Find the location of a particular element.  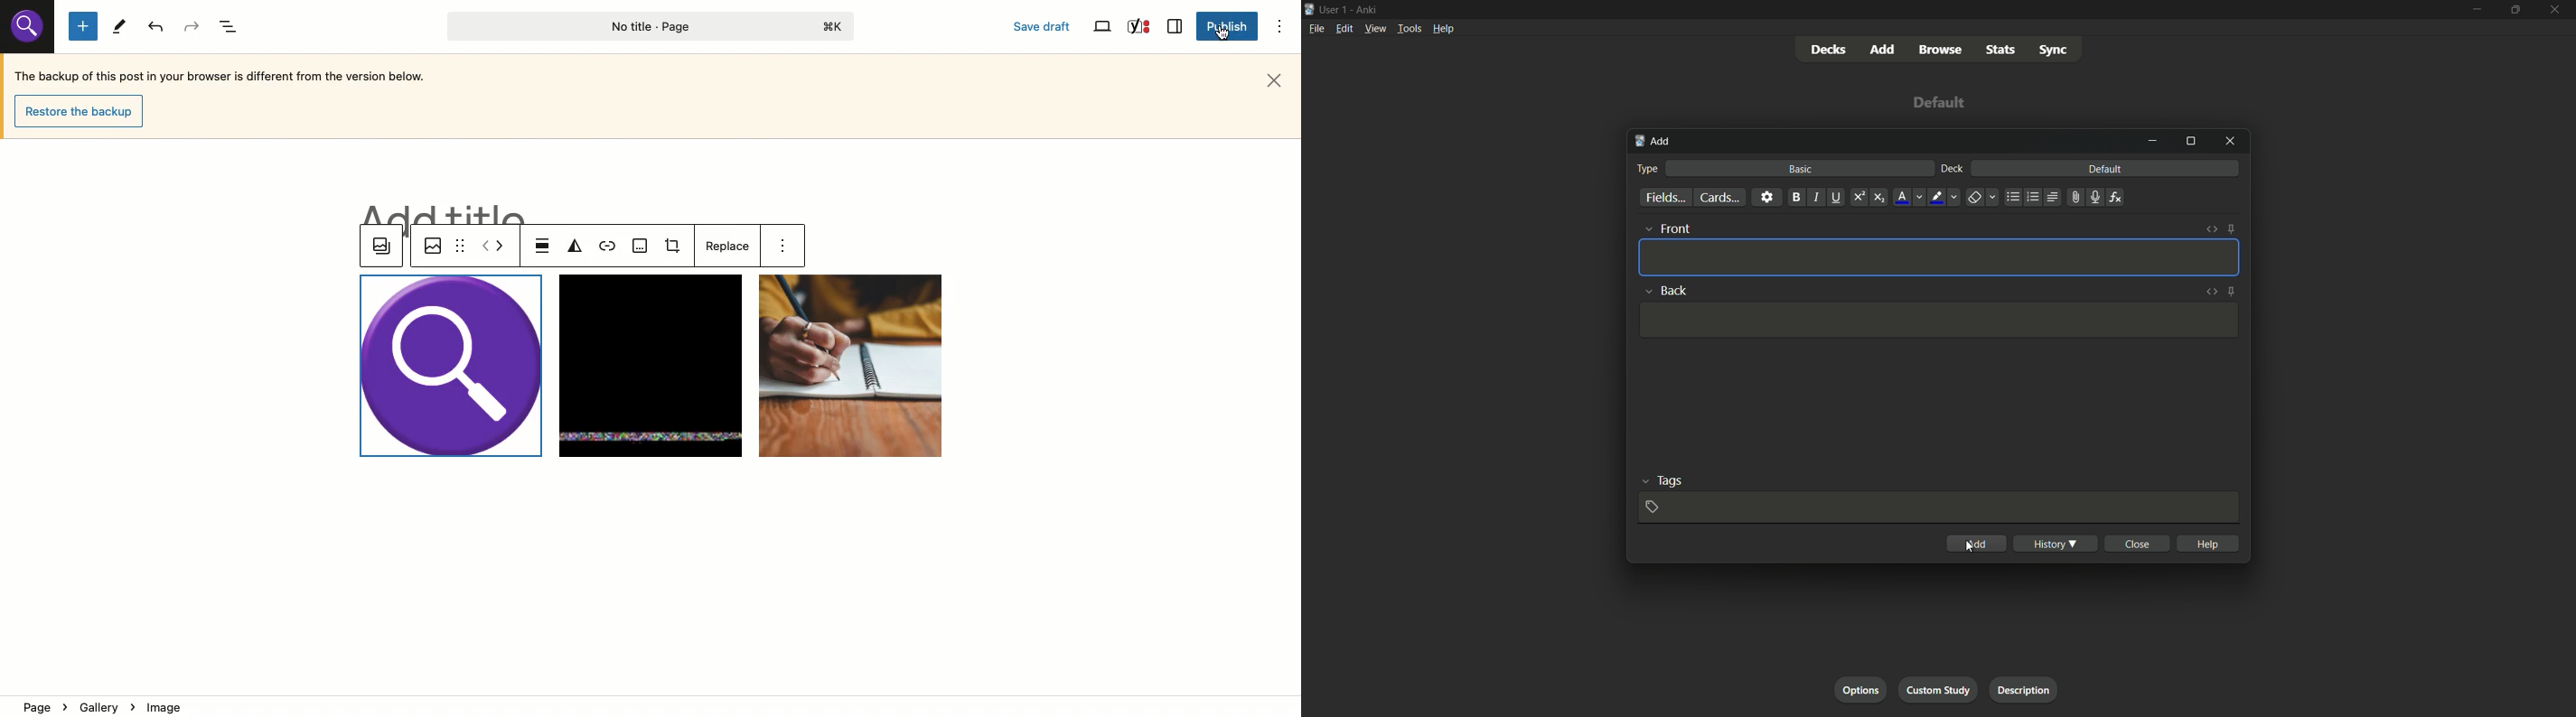

Crop is located at coordinates (677, 248).